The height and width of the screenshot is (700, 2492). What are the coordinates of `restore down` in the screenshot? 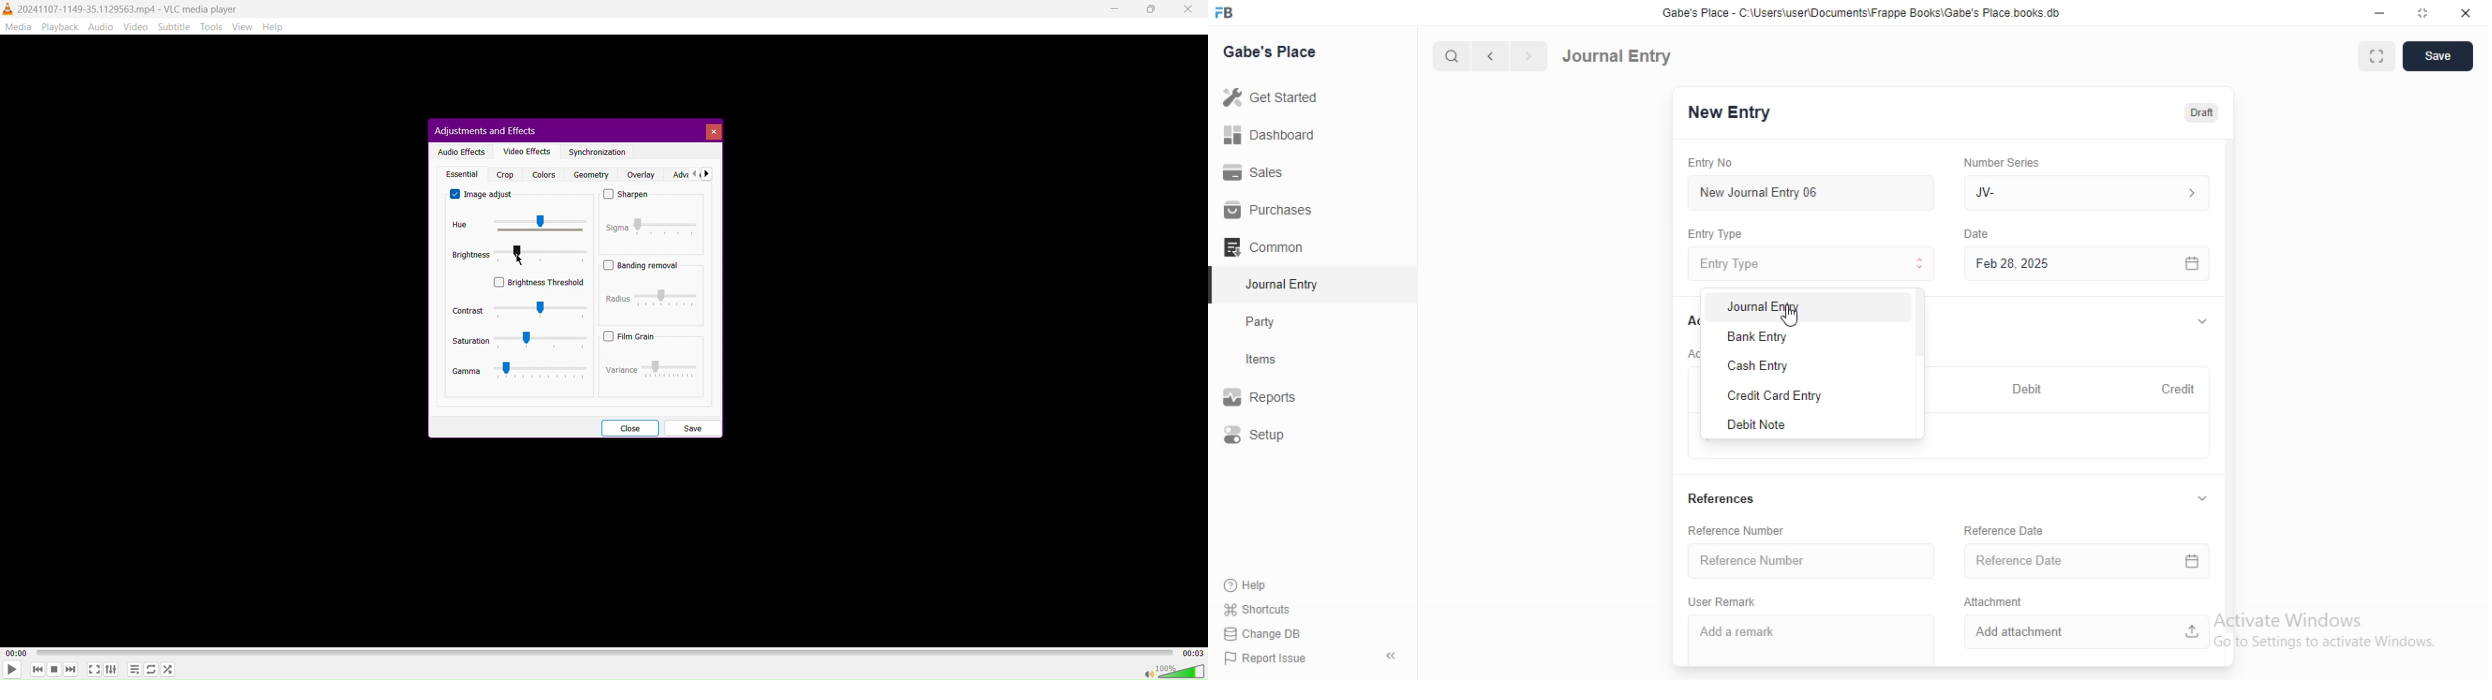 It's located at (2424, 15).